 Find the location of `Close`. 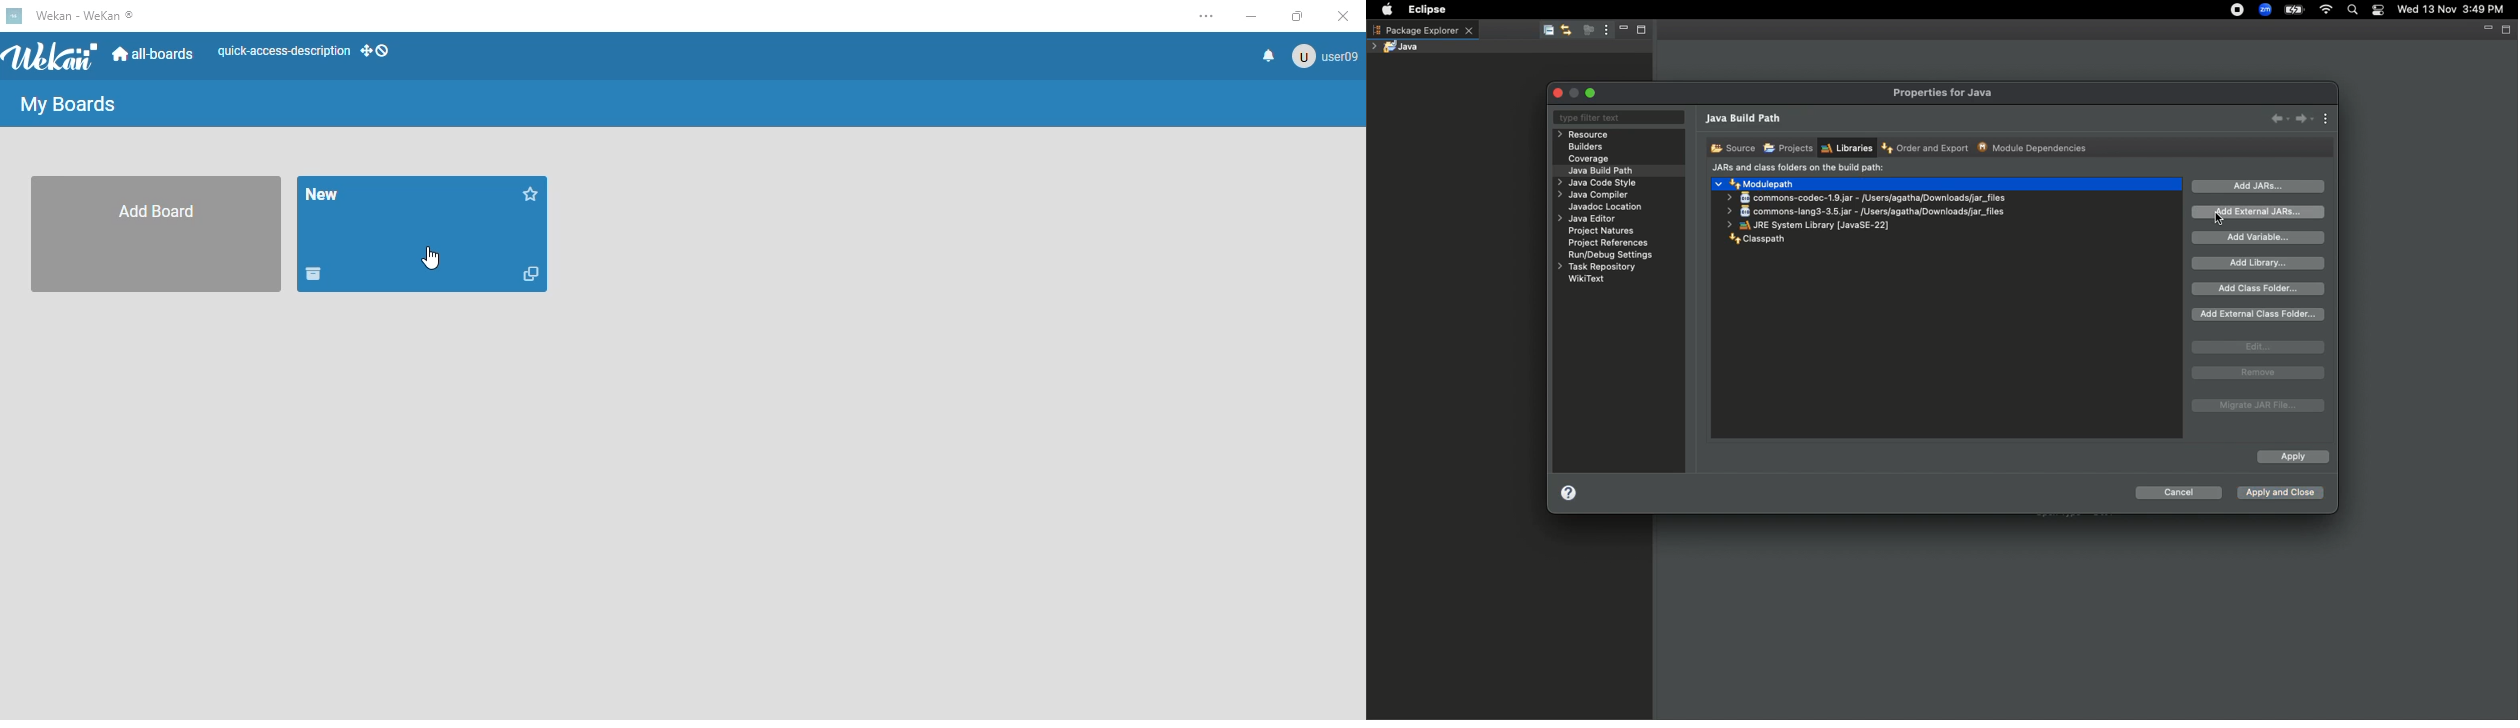

Close is located at coordinates (1560, 93).